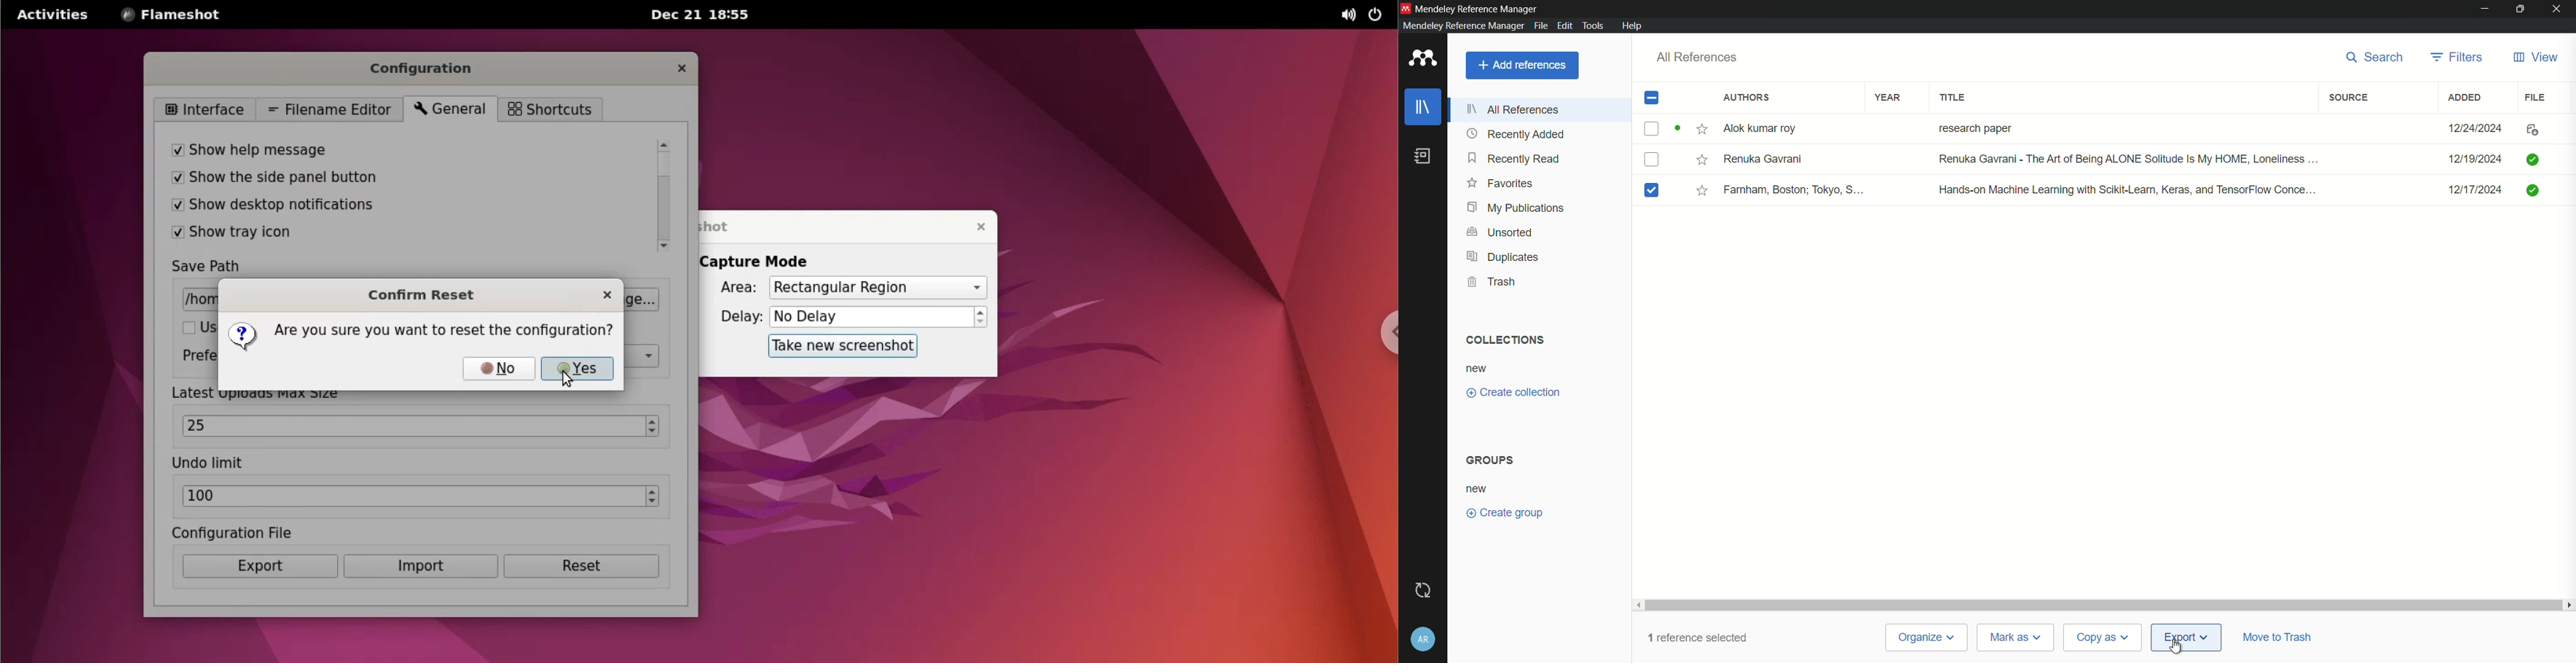 Image resolution: width=2576 pixels, height=672 pixels. What do you see at coordinates (2105, 605) in the screenshot?
I see `scrollbar` at bounding box center [2105, 605].